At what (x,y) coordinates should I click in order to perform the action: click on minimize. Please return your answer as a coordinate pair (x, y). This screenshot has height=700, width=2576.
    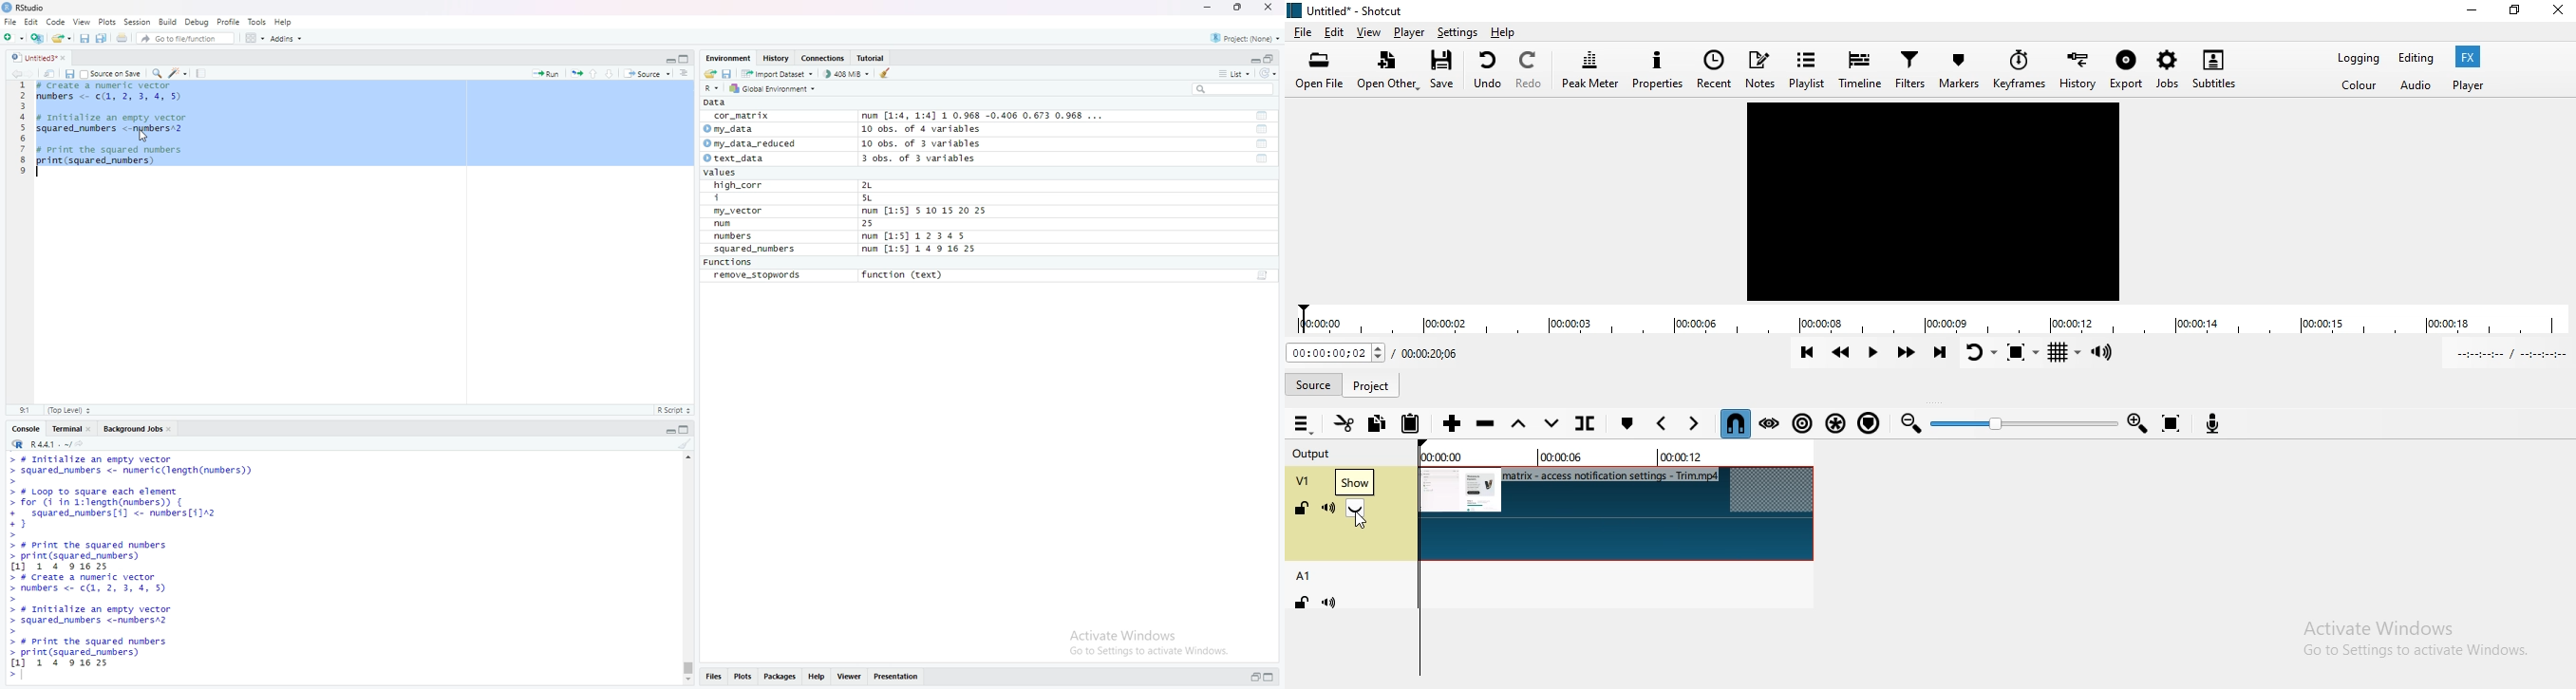
    Looking at the image, I should click on (669, 58).